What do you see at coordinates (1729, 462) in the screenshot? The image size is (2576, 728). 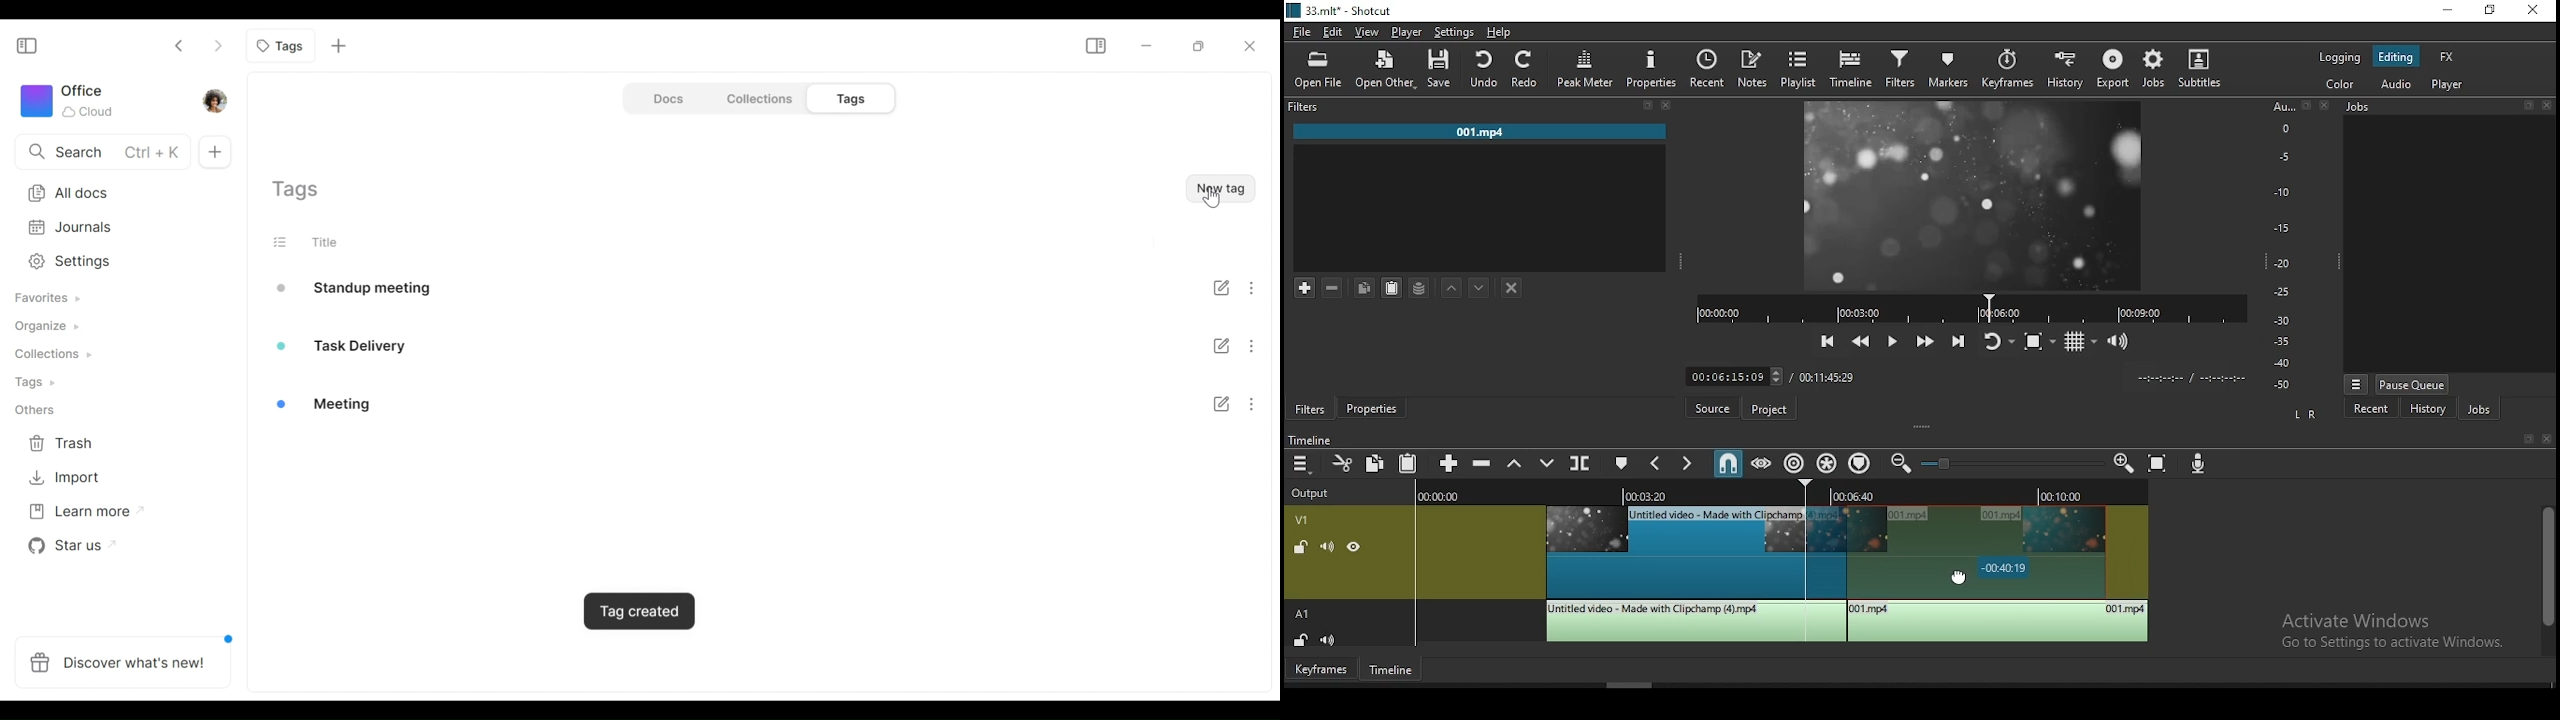 I see `snap` at bounding box center [1729, 462].